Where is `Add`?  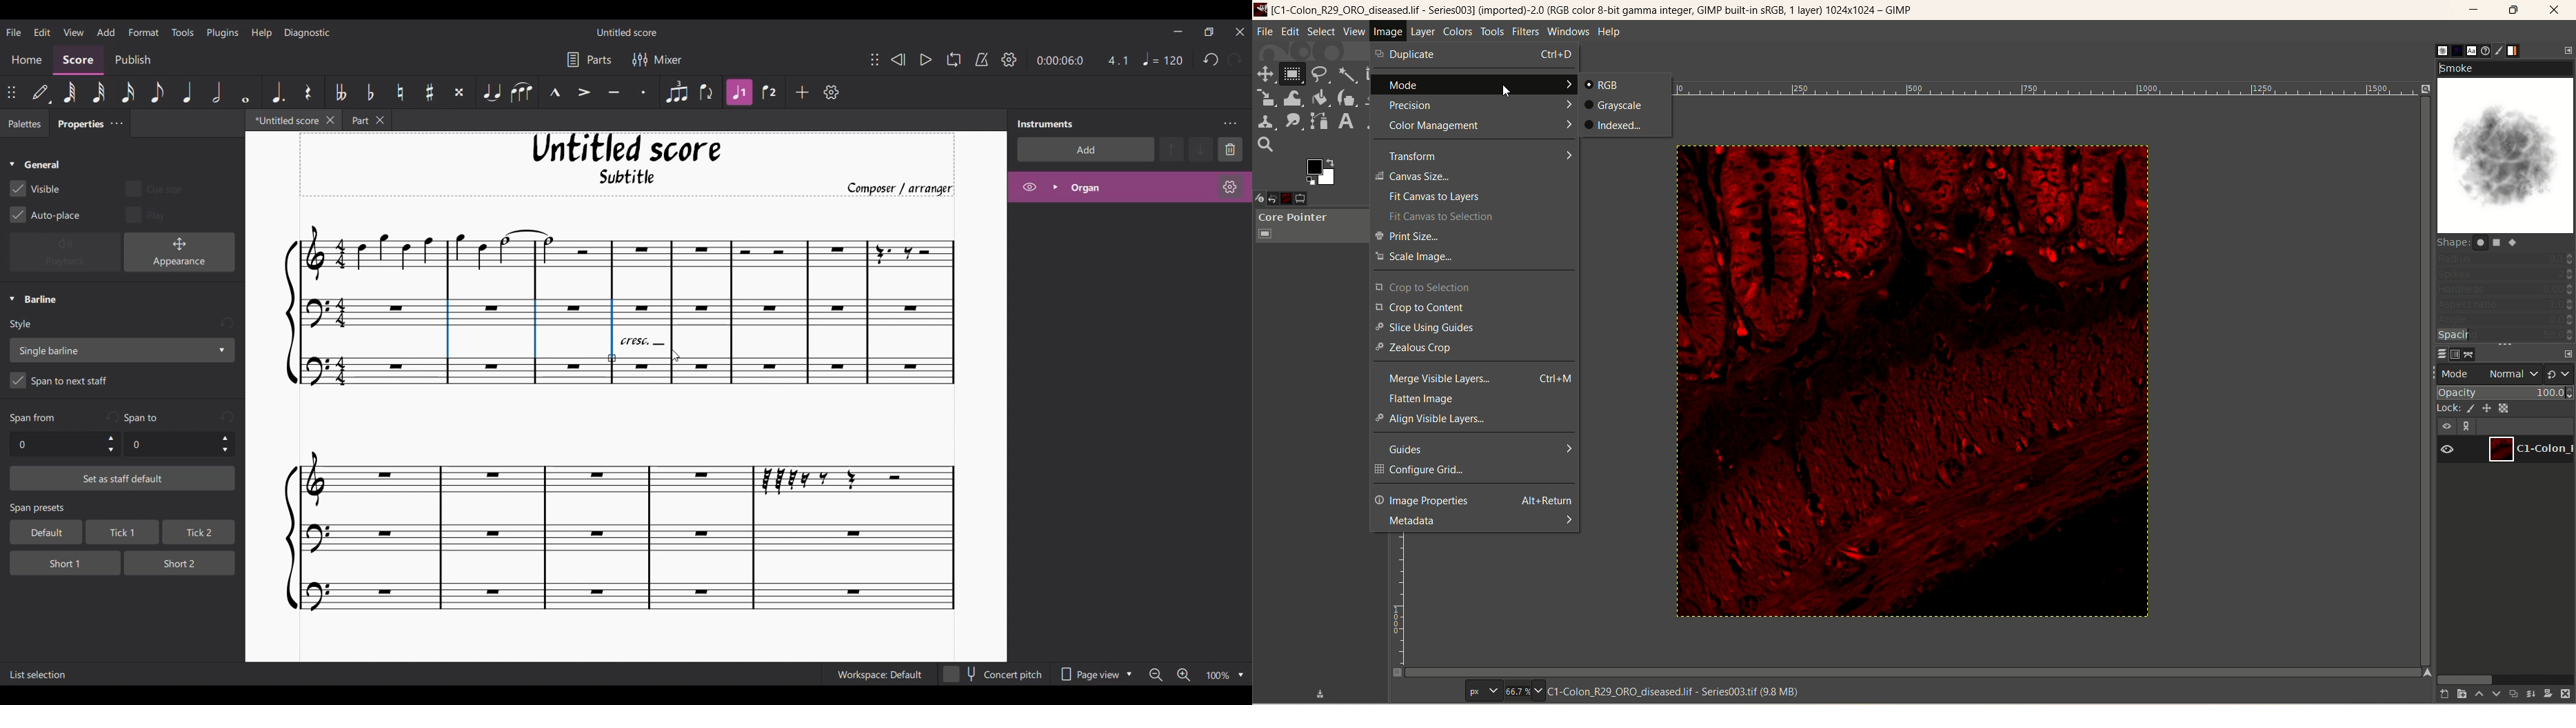 Add is located at coordinates (803, 92).